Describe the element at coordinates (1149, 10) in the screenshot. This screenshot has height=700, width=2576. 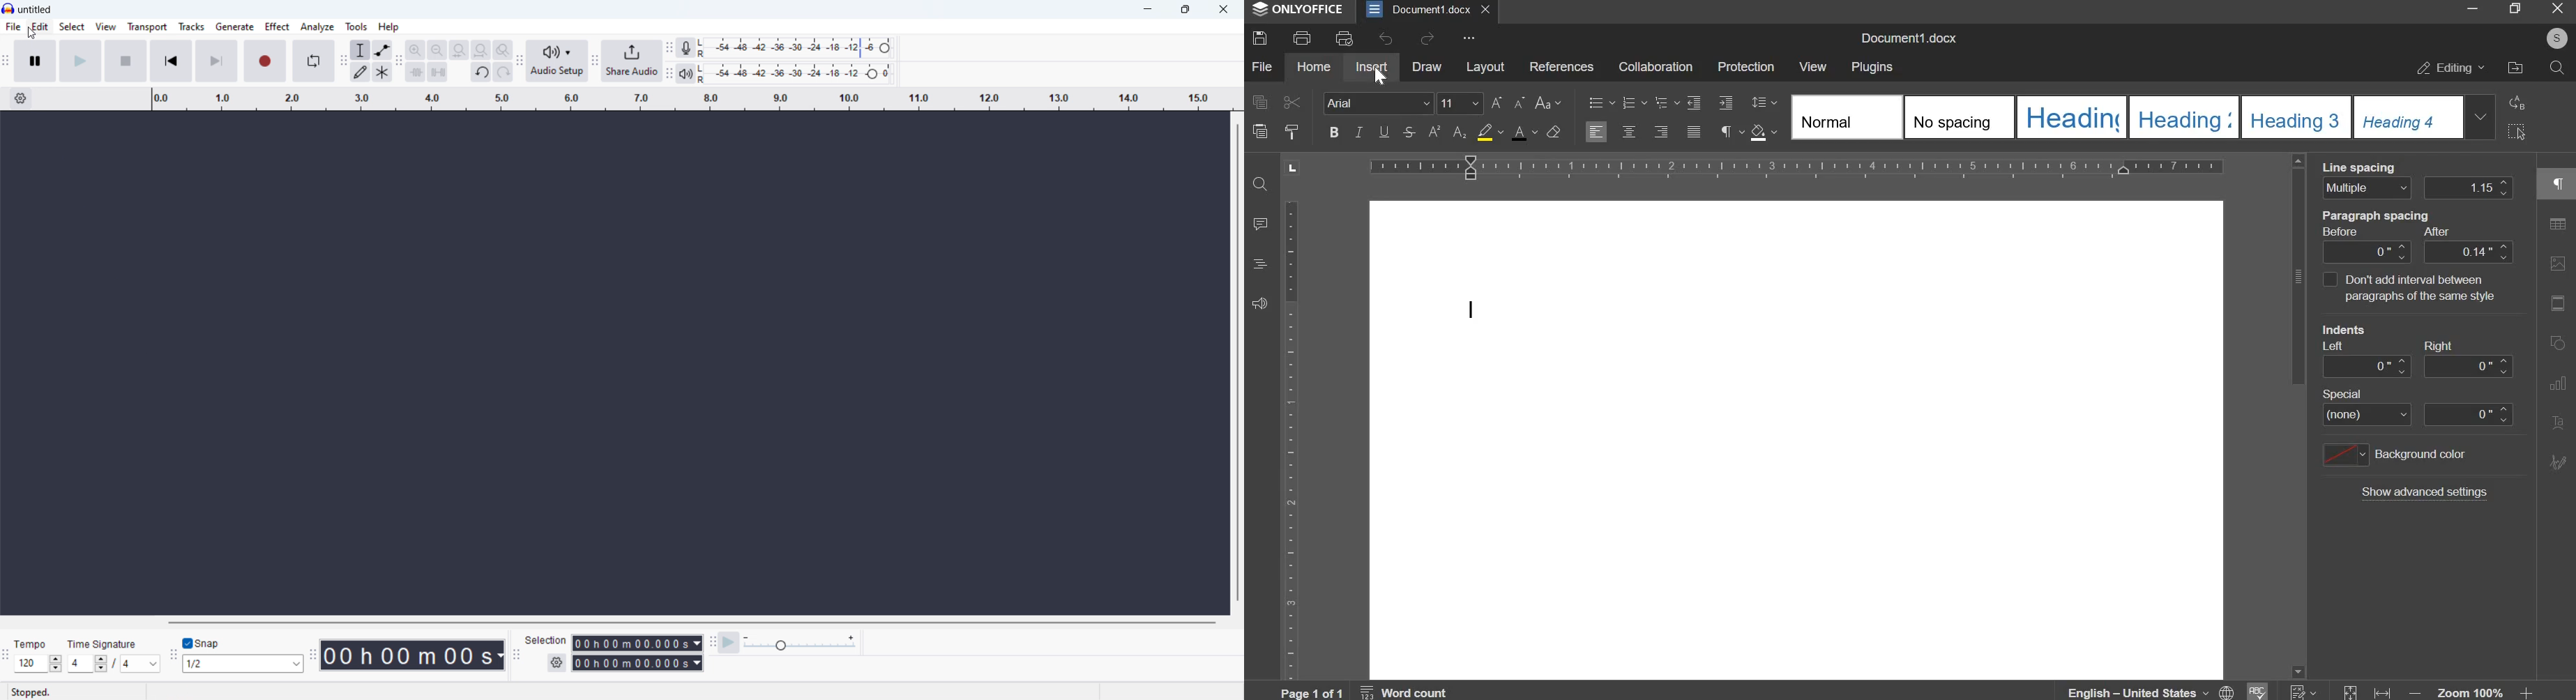
I see `minimize` at that location.